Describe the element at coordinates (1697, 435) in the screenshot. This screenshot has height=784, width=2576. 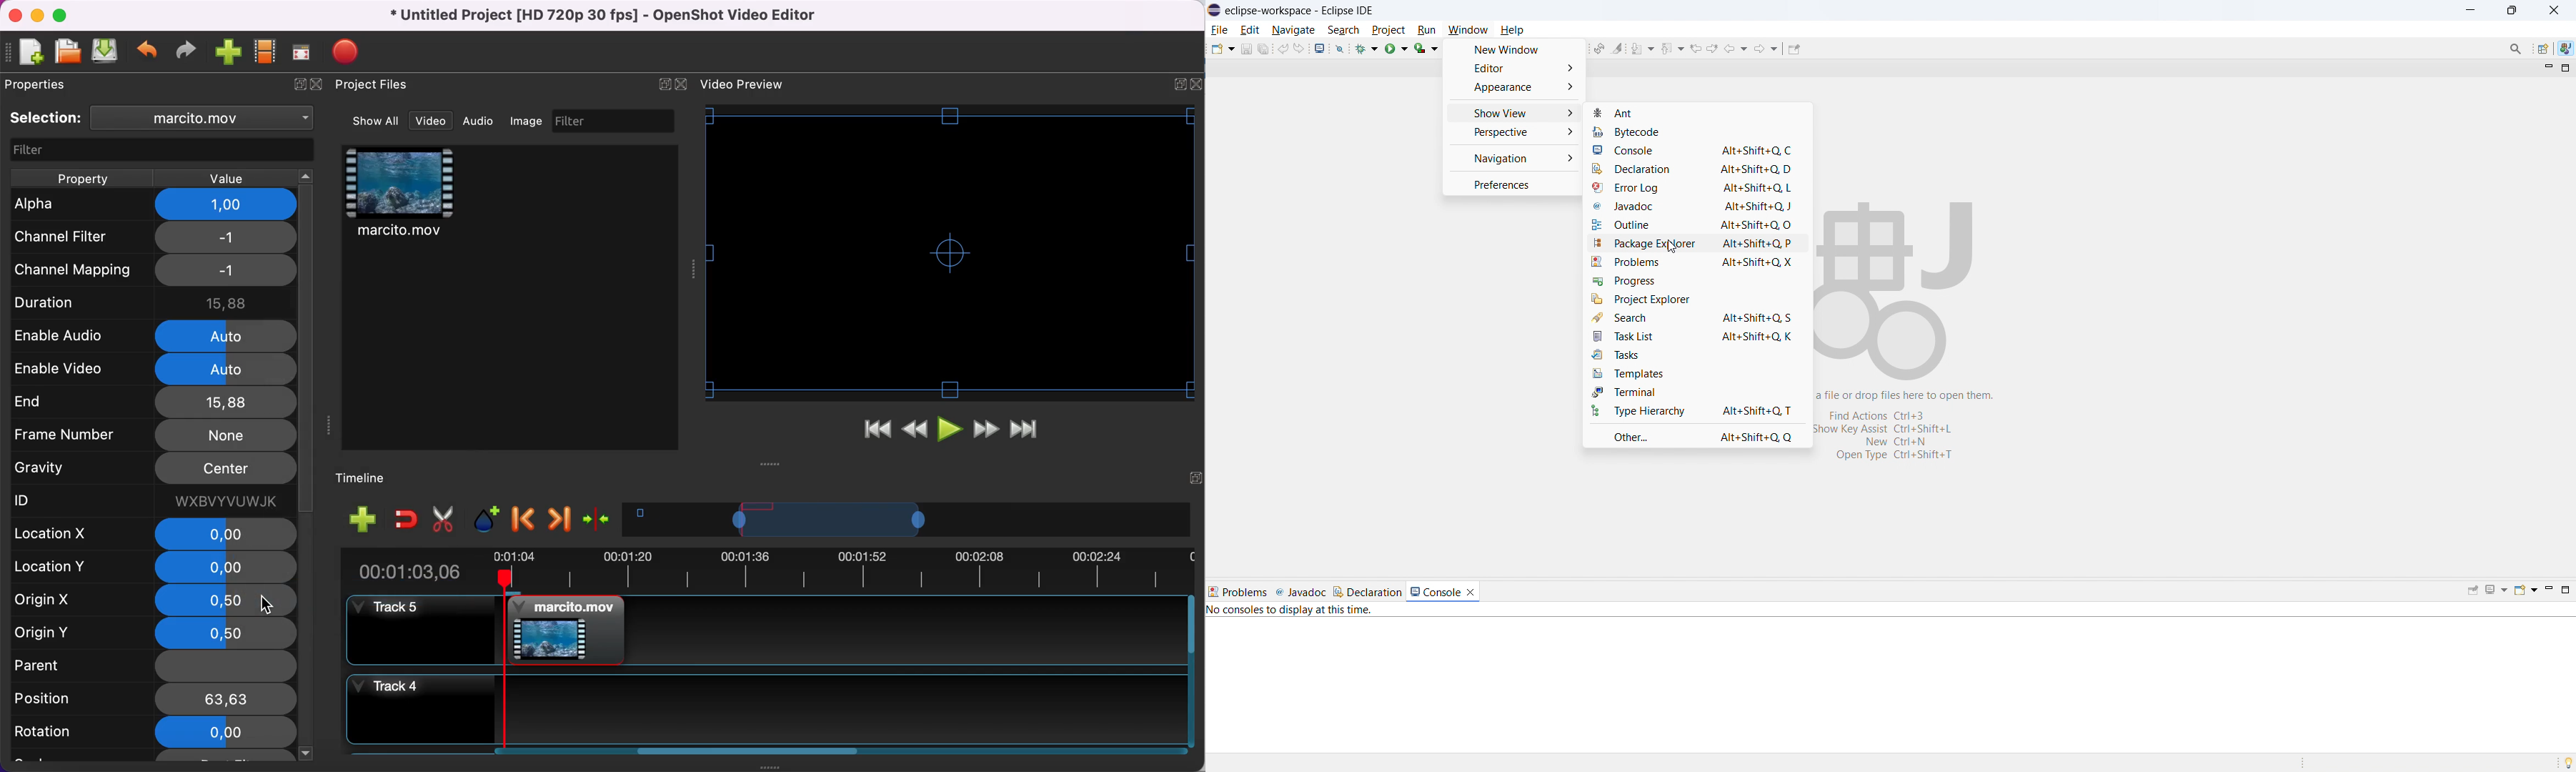
I see `other` at that location.